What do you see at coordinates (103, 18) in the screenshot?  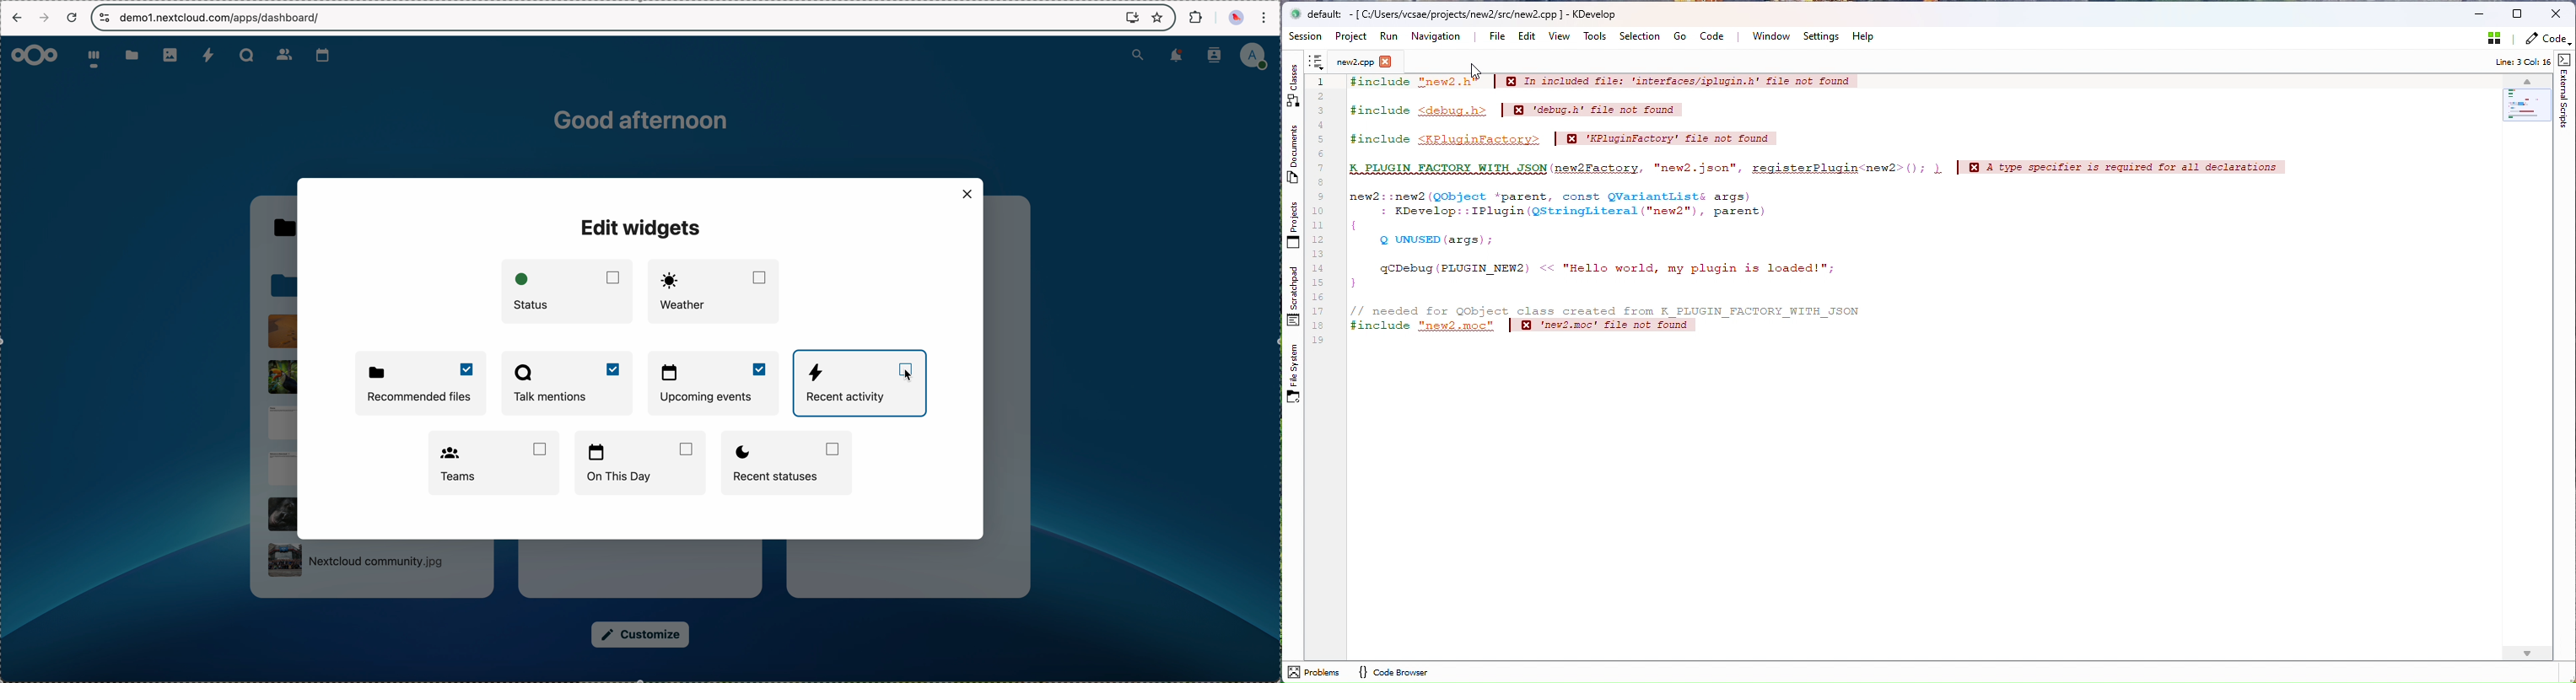 I see `controls` at bounding box center [103, 18].